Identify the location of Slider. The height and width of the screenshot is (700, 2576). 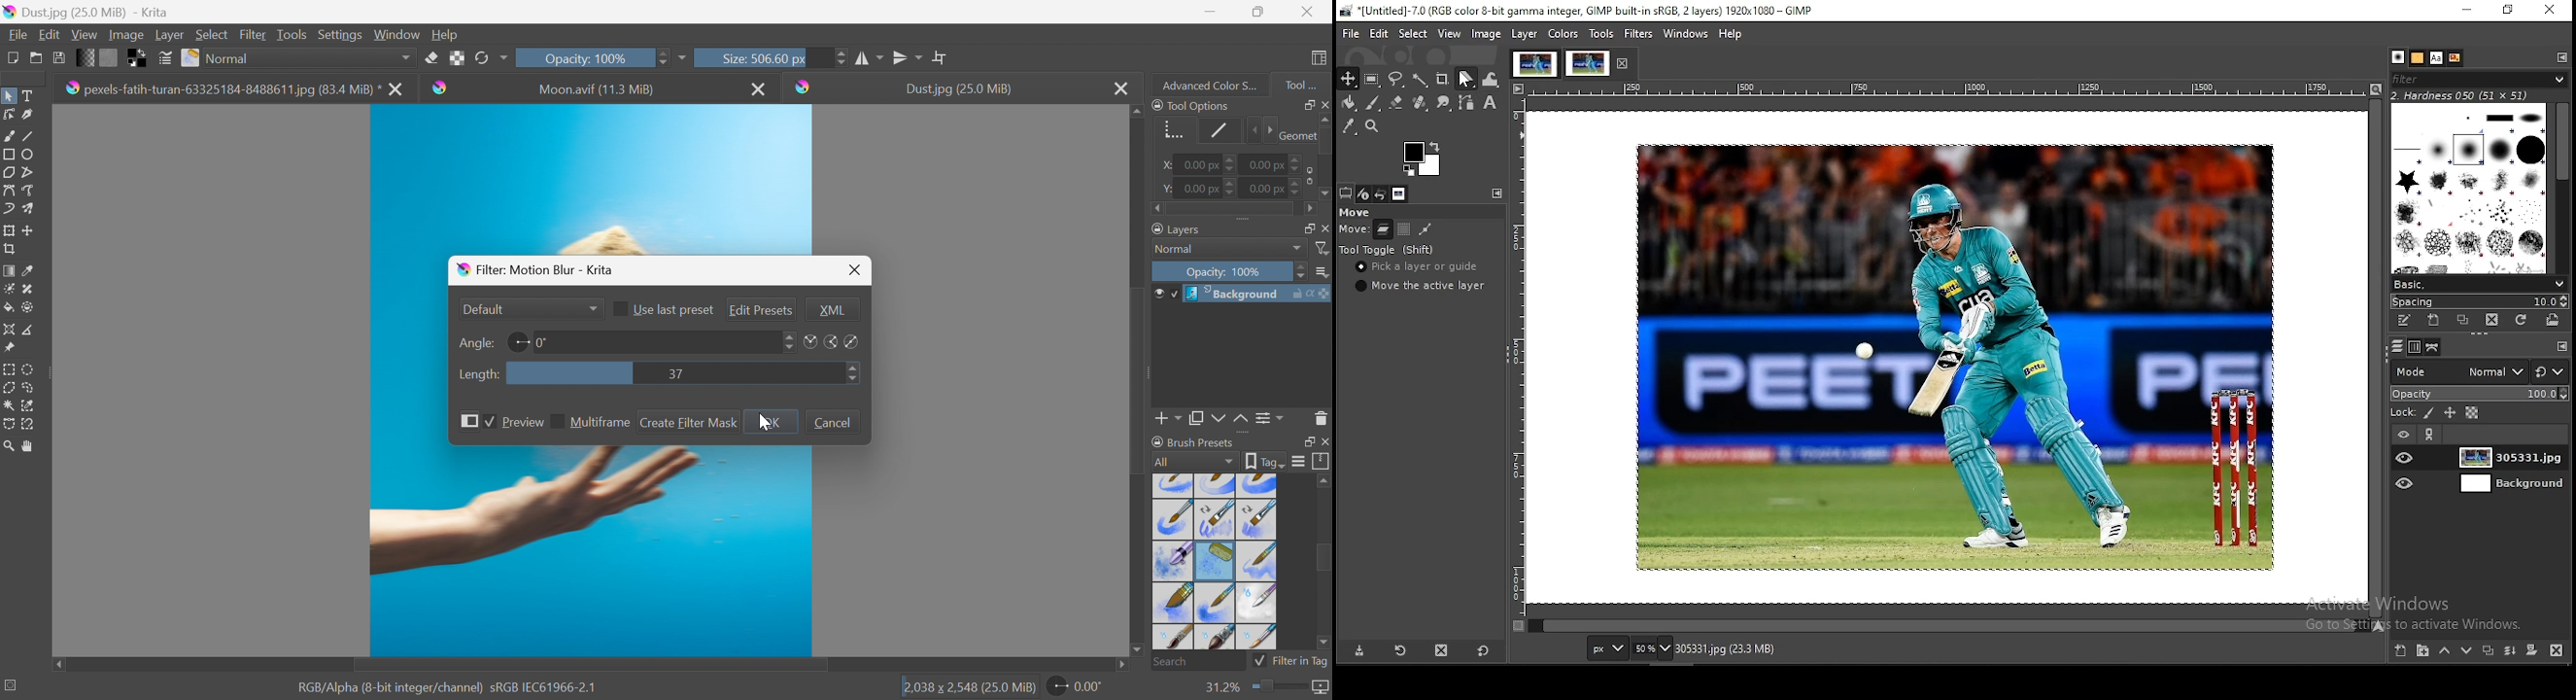
(1297, 160).